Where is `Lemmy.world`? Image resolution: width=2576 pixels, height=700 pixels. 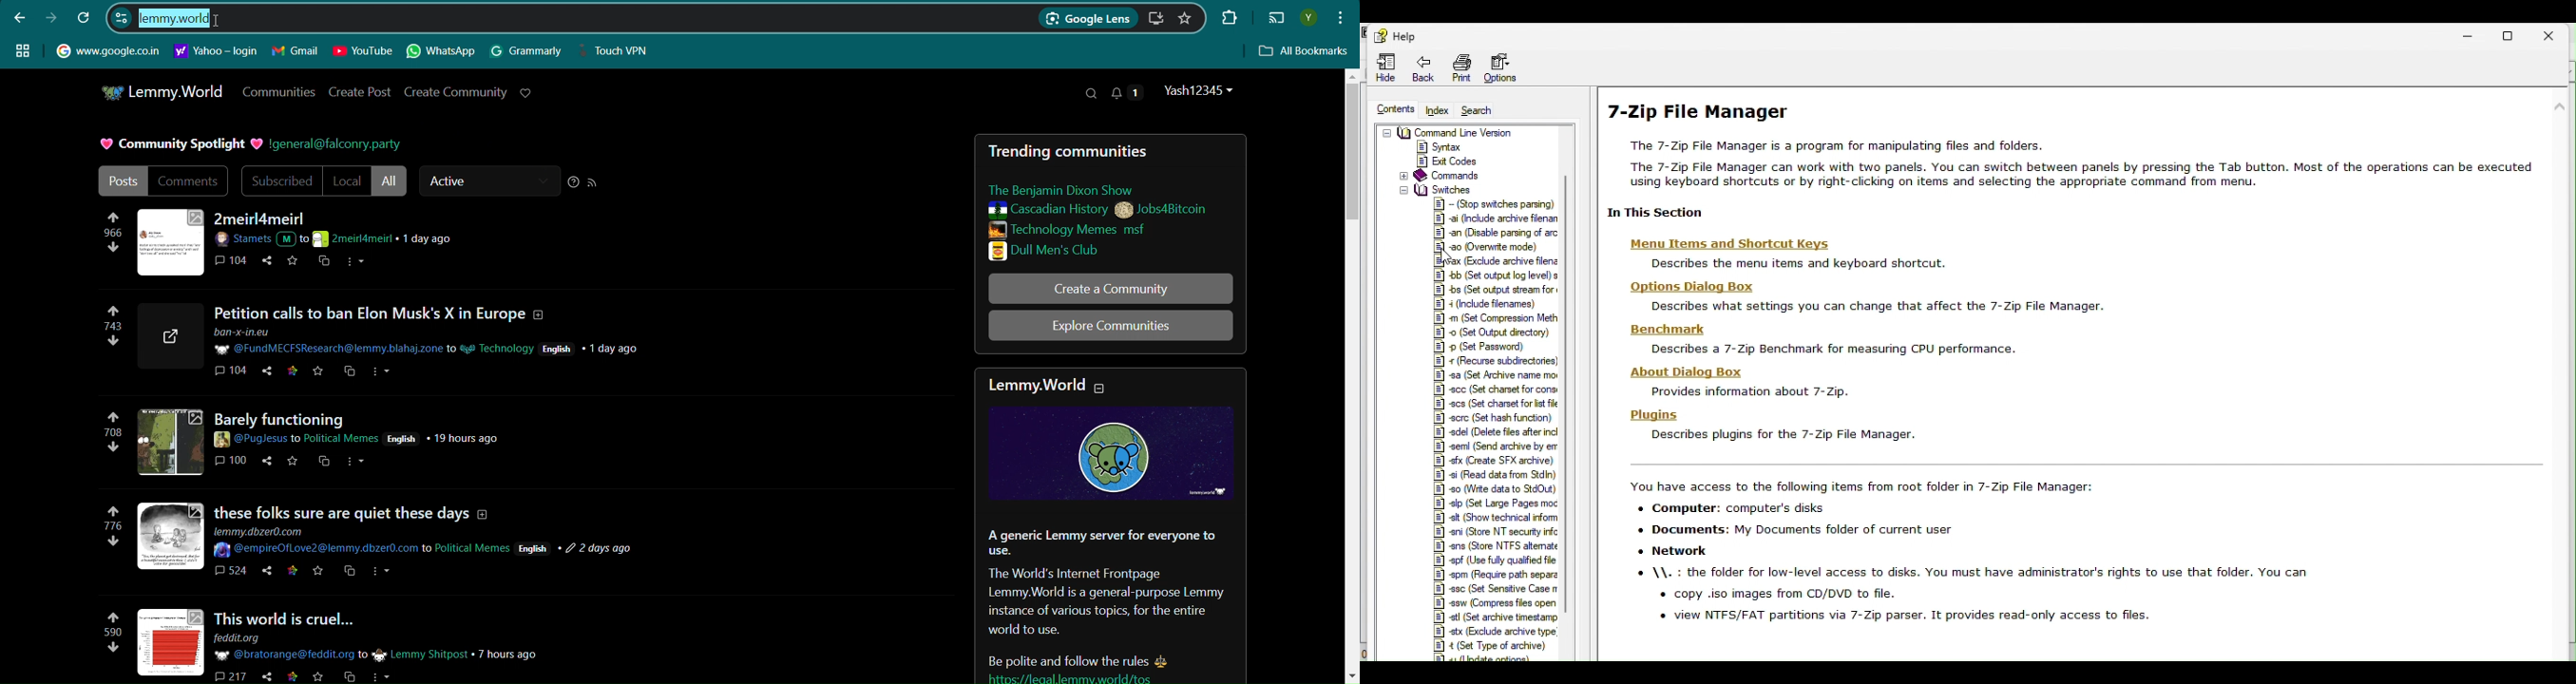 Lemmy.world is located at coordinates (1035, 387).